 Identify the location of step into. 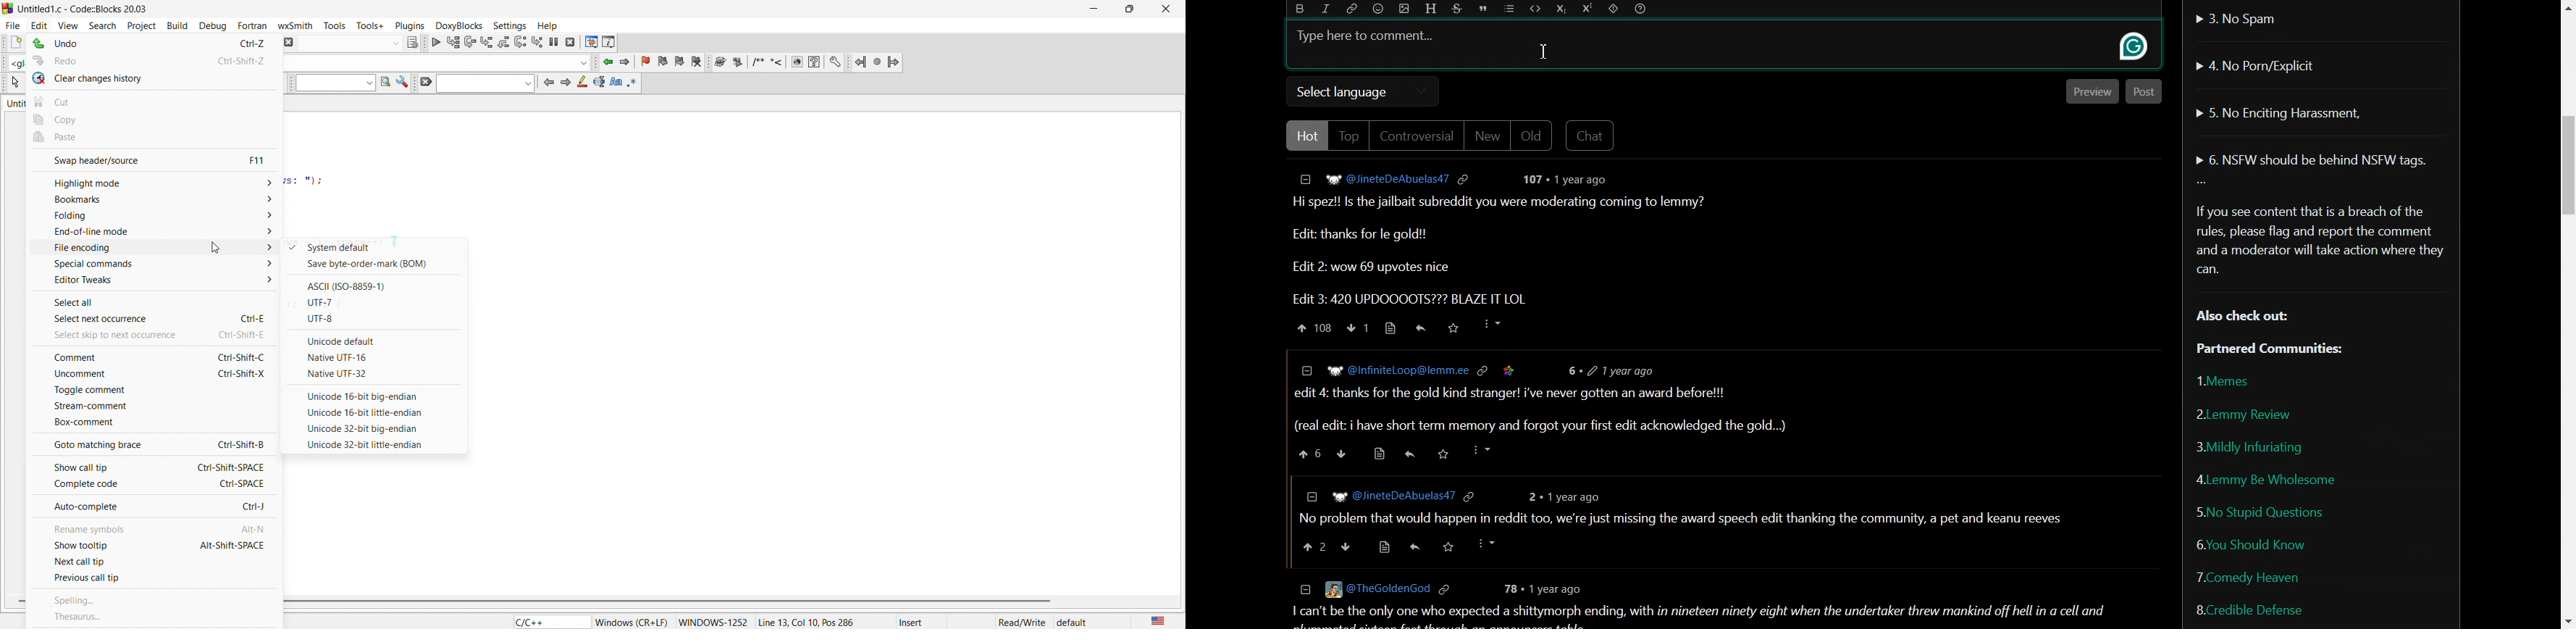
(487, 42).